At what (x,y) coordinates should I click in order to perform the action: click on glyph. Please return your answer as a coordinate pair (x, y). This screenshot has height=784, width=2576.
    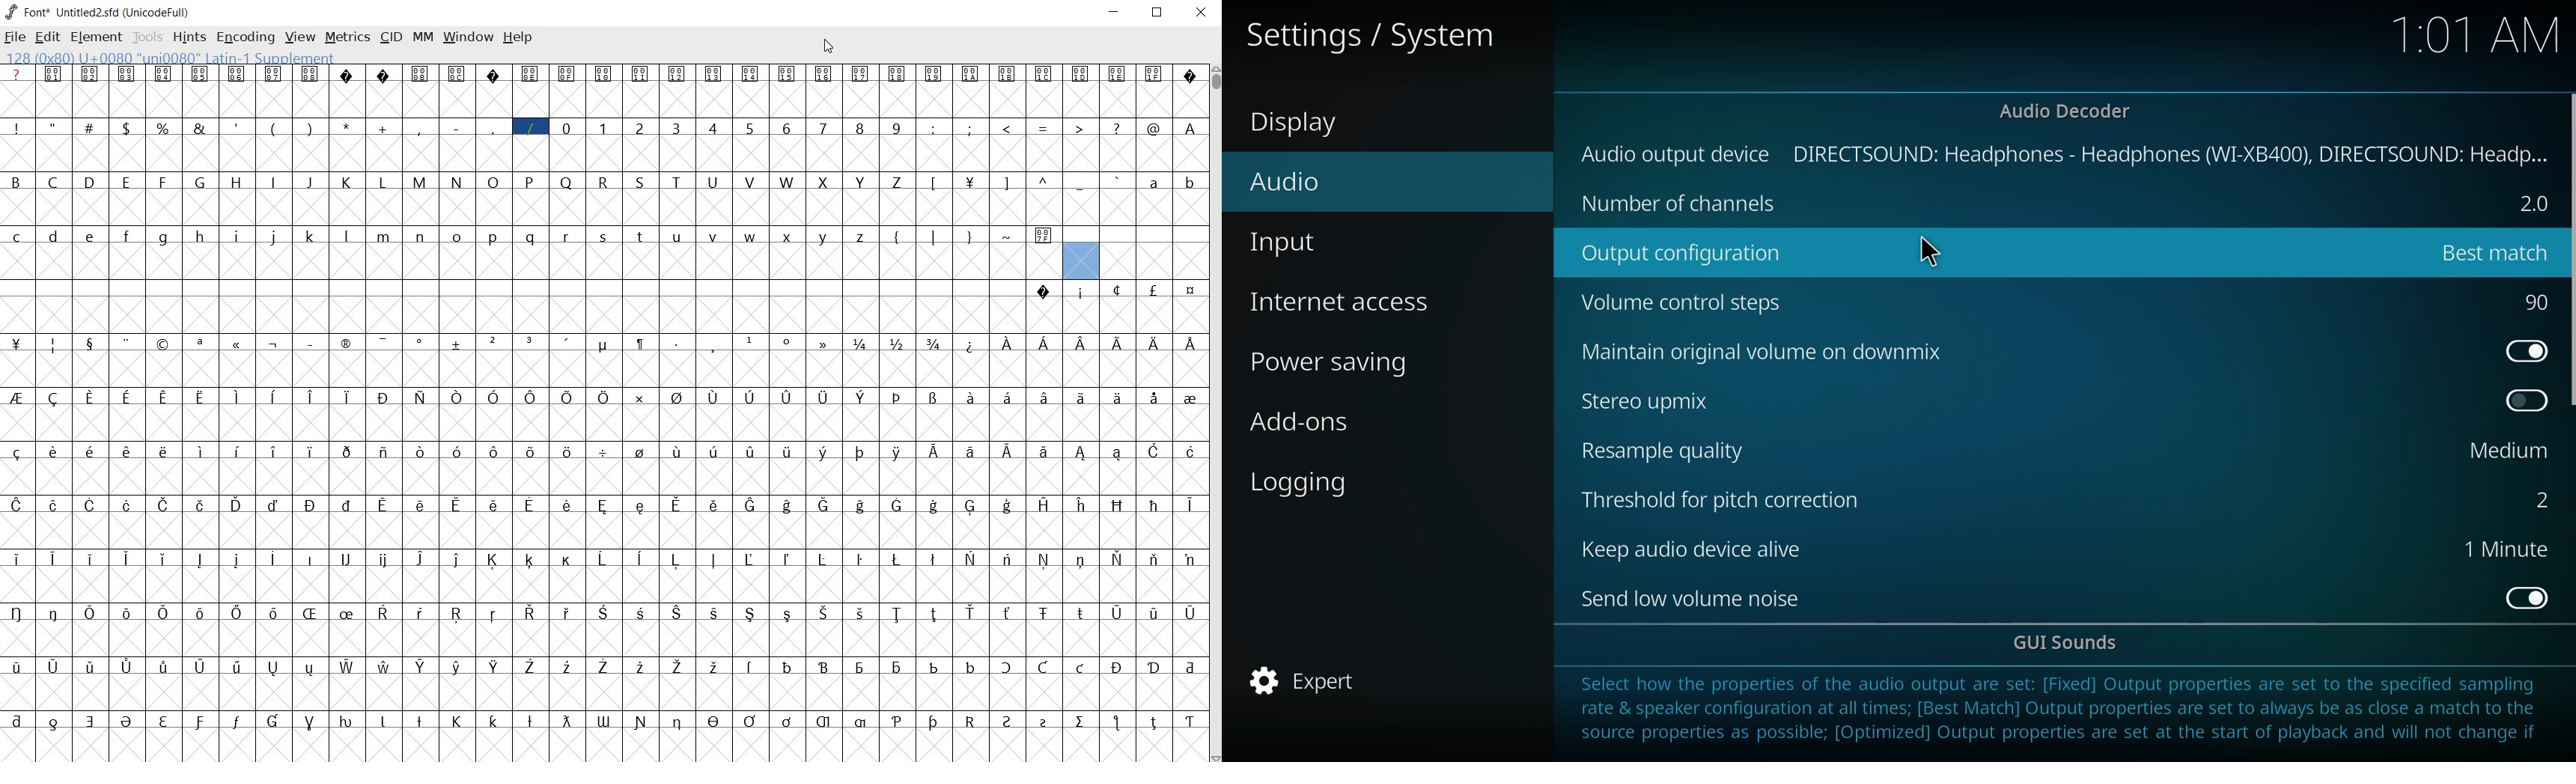
    Looking at the image, I should click on (493, 560).